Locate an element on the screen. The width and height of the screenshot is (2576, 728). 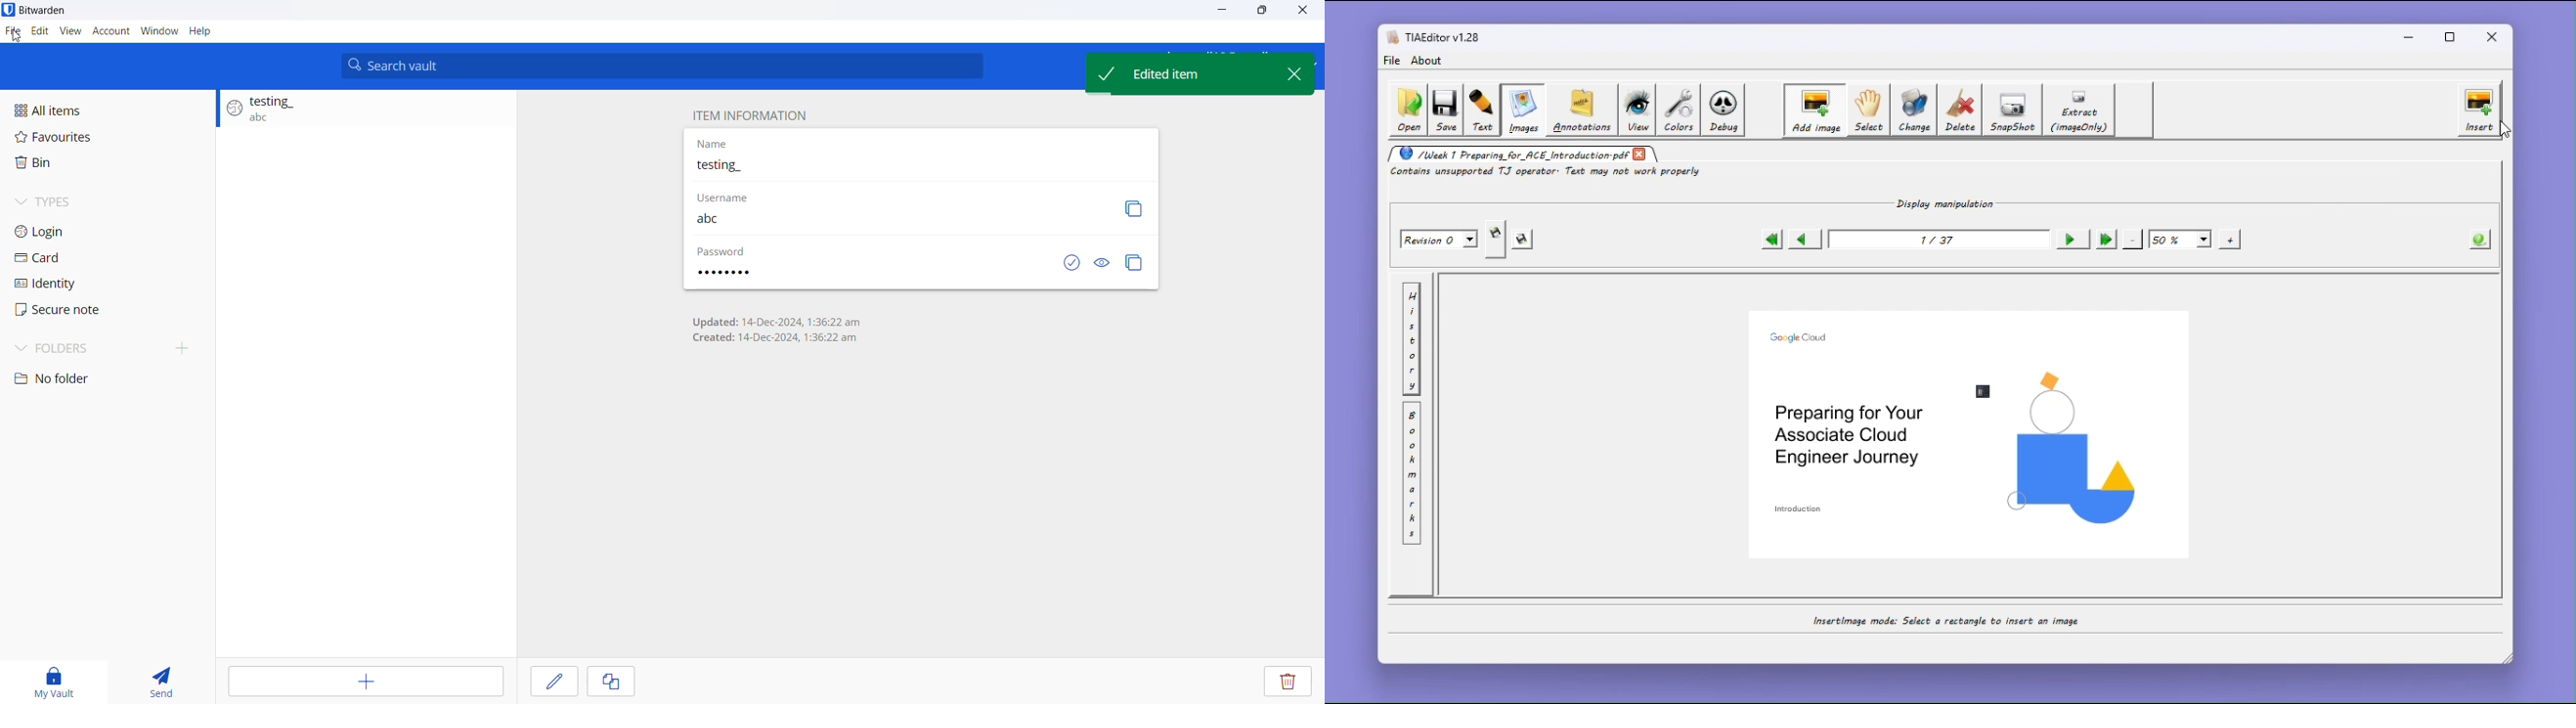
Login entry is located at coordinates (360, 112).